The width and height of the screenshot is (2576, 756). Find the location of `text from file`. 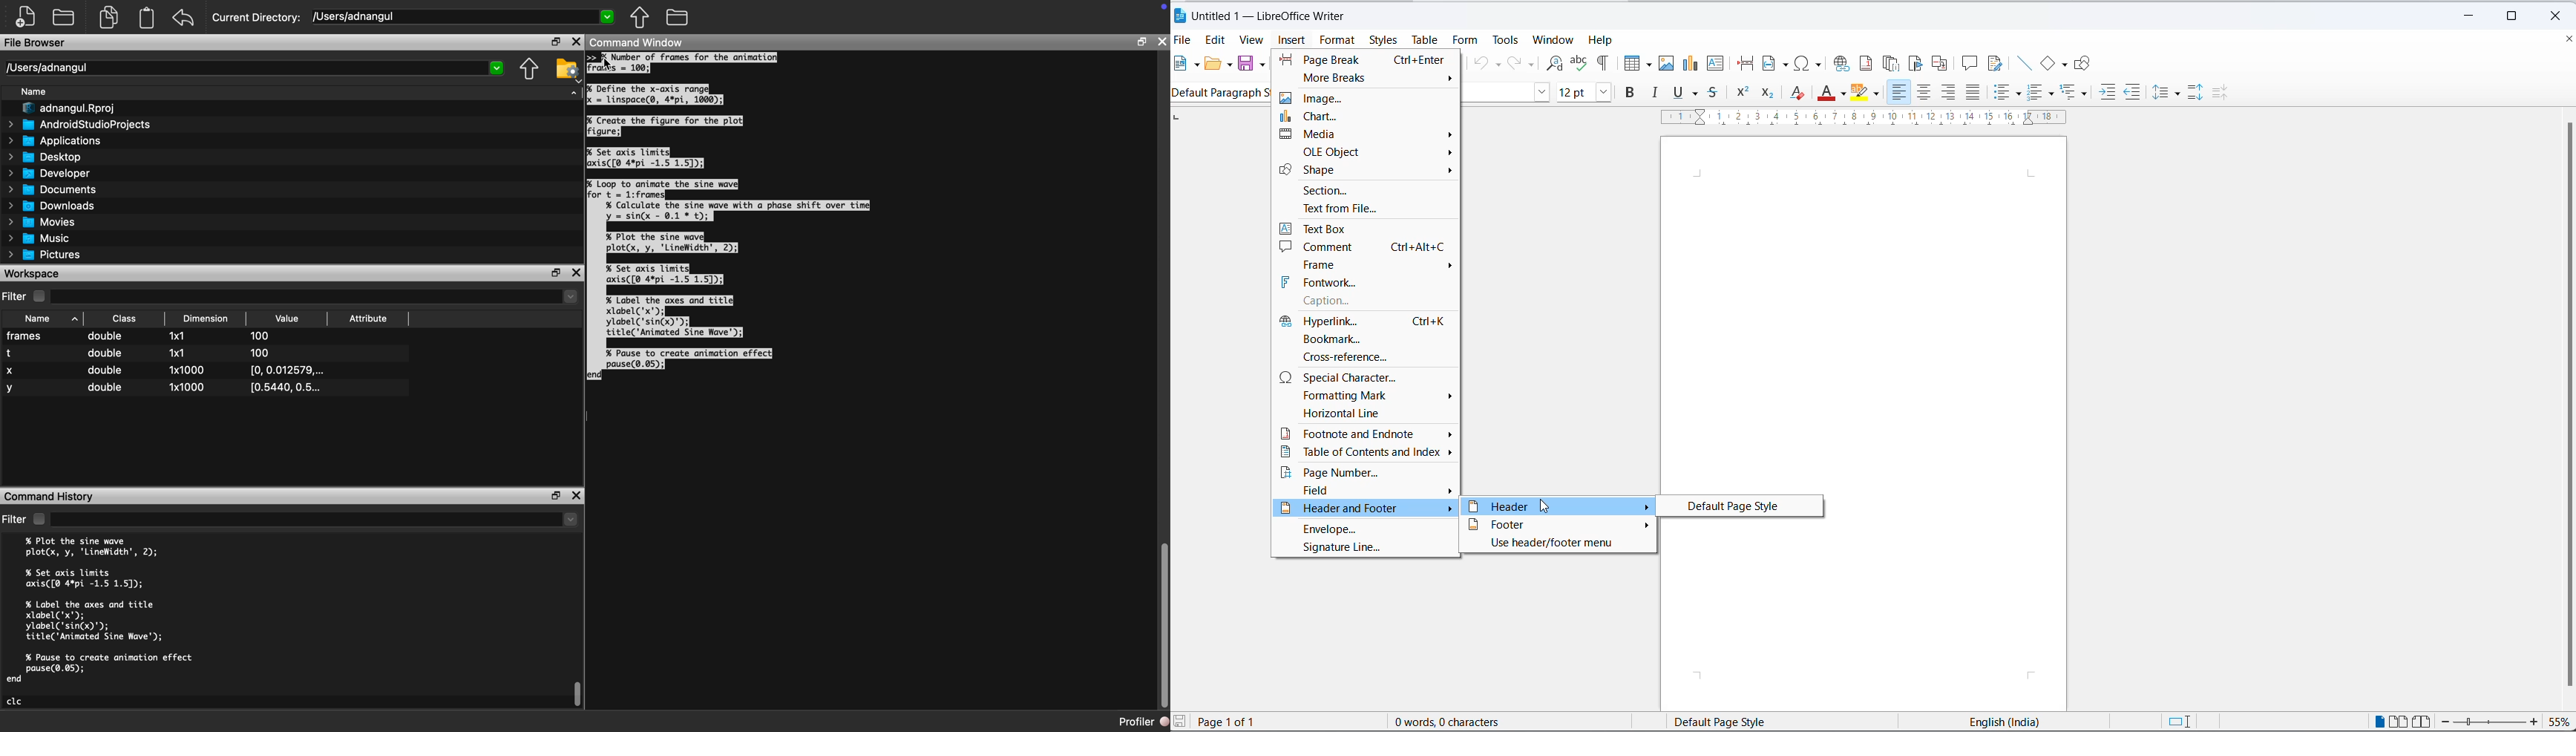

text from file is located at coordinates (1369, 209).